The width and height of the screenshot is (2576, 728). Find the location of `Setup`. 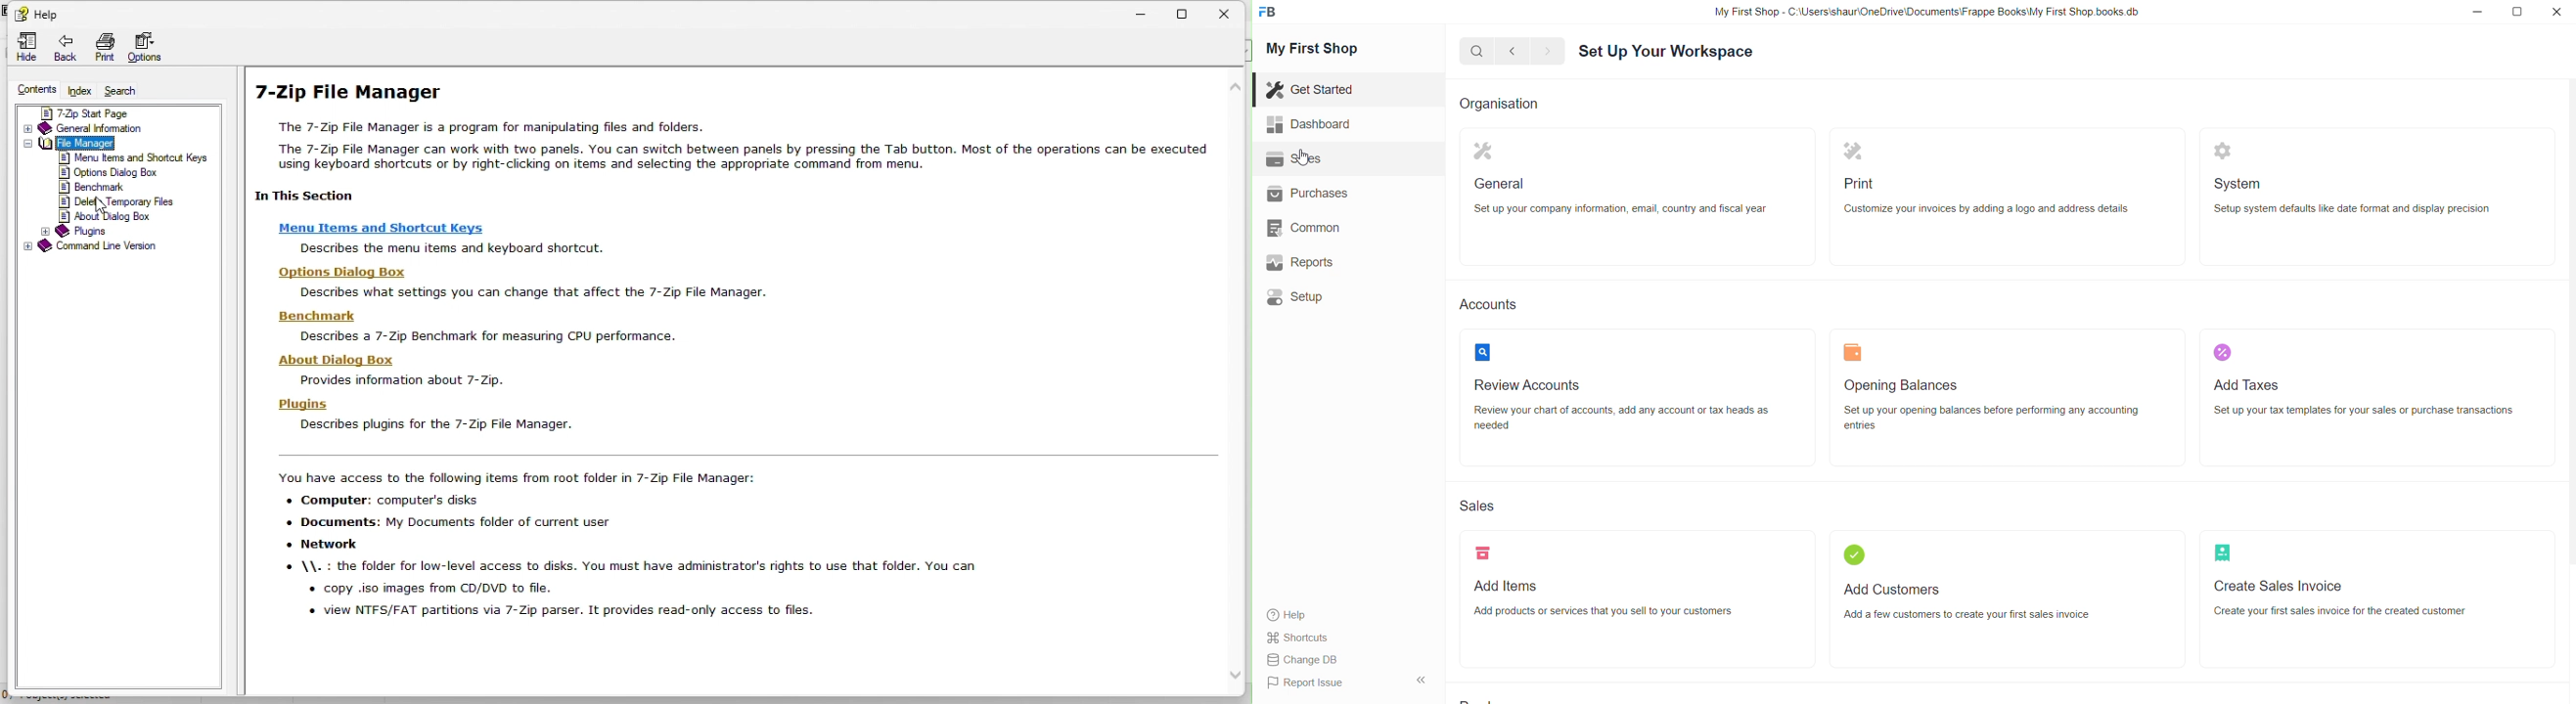

Setup is located at coordinates (1299, 299).